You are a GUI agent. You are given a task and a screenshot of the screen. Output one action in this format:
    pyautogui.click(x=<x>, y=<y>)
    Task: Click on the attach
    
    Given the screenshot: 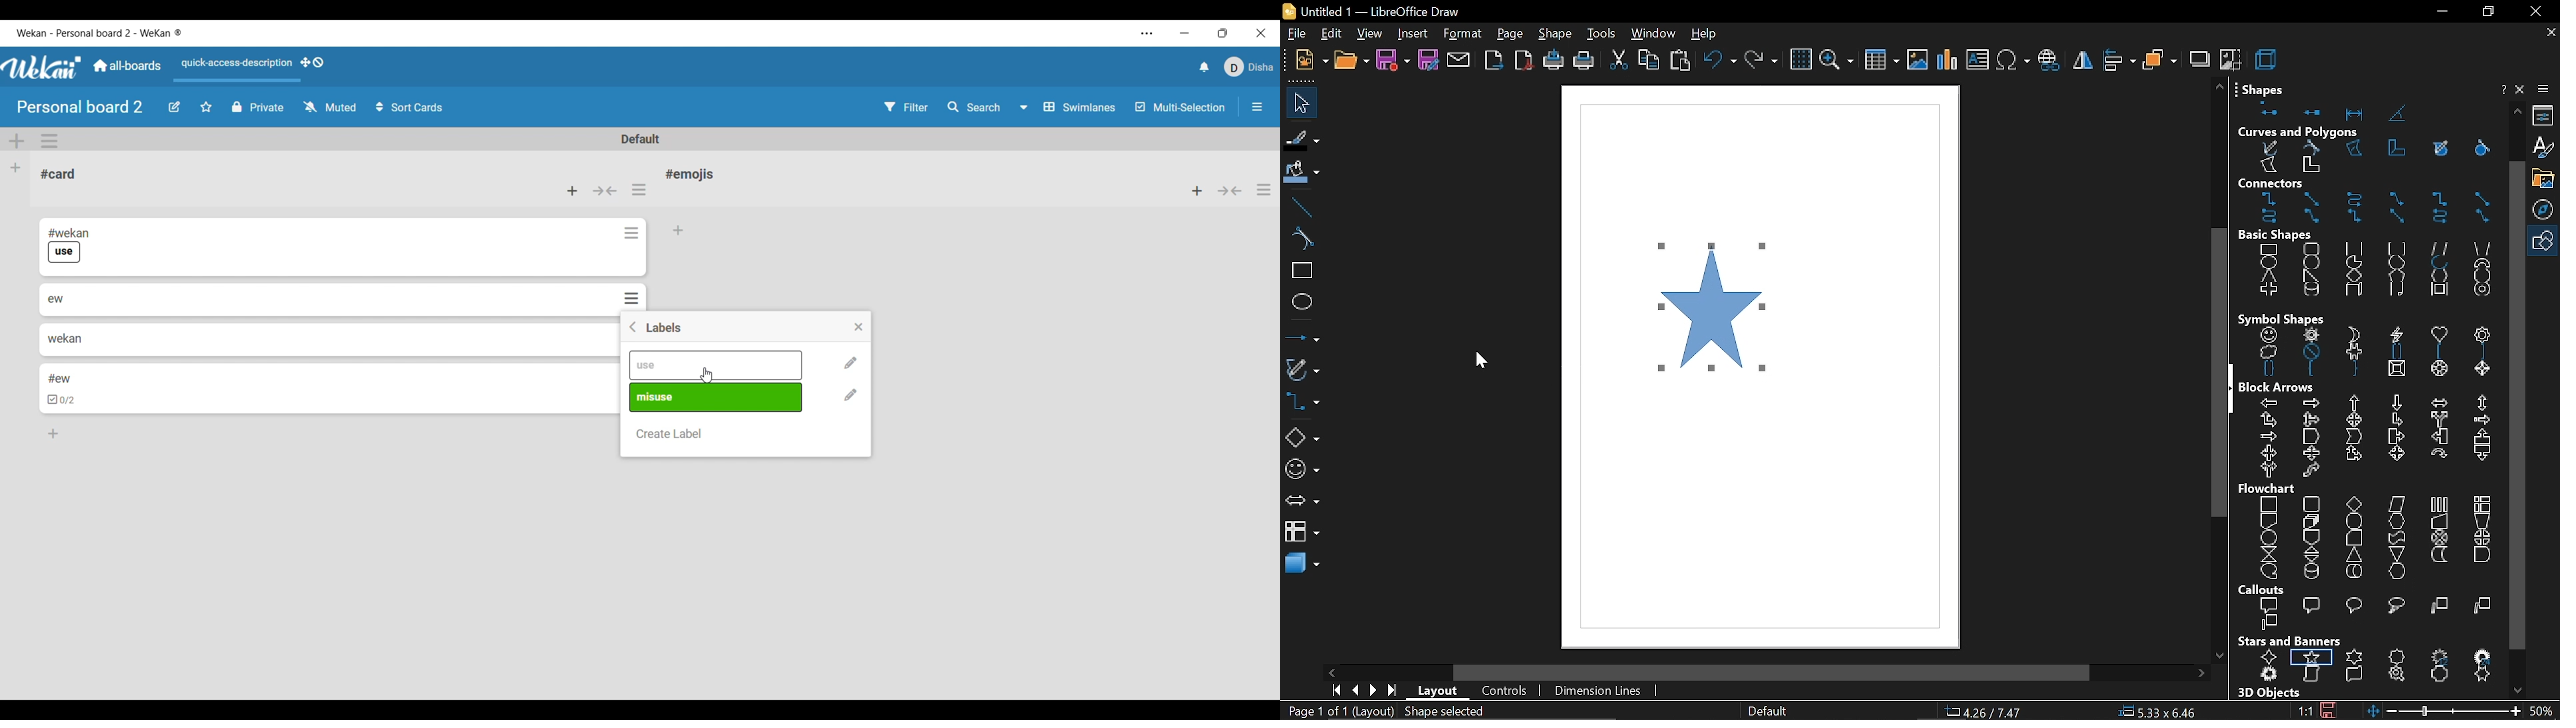 What is the action you would take?
    pyautogui.click(x=1460, y=61)
    